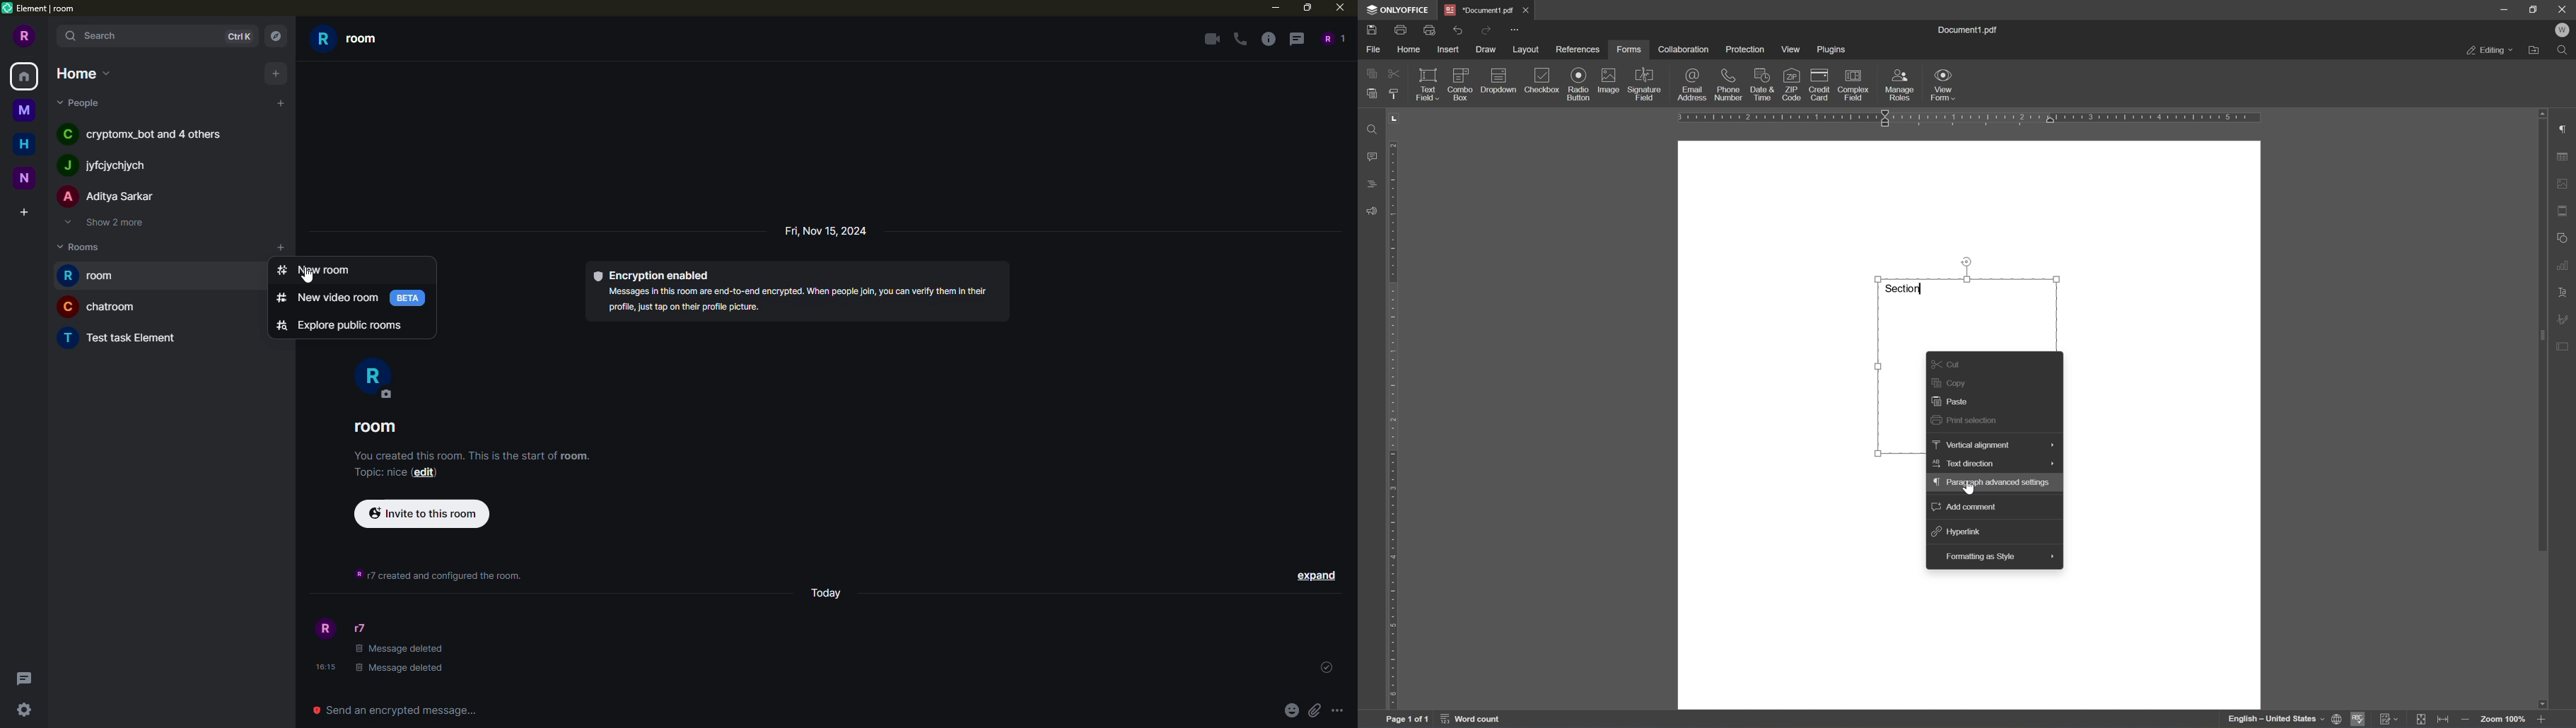 Image resolution: width=2576 pixels, height=728 pixels. I want to click on fit to width, so click(2447, 719).